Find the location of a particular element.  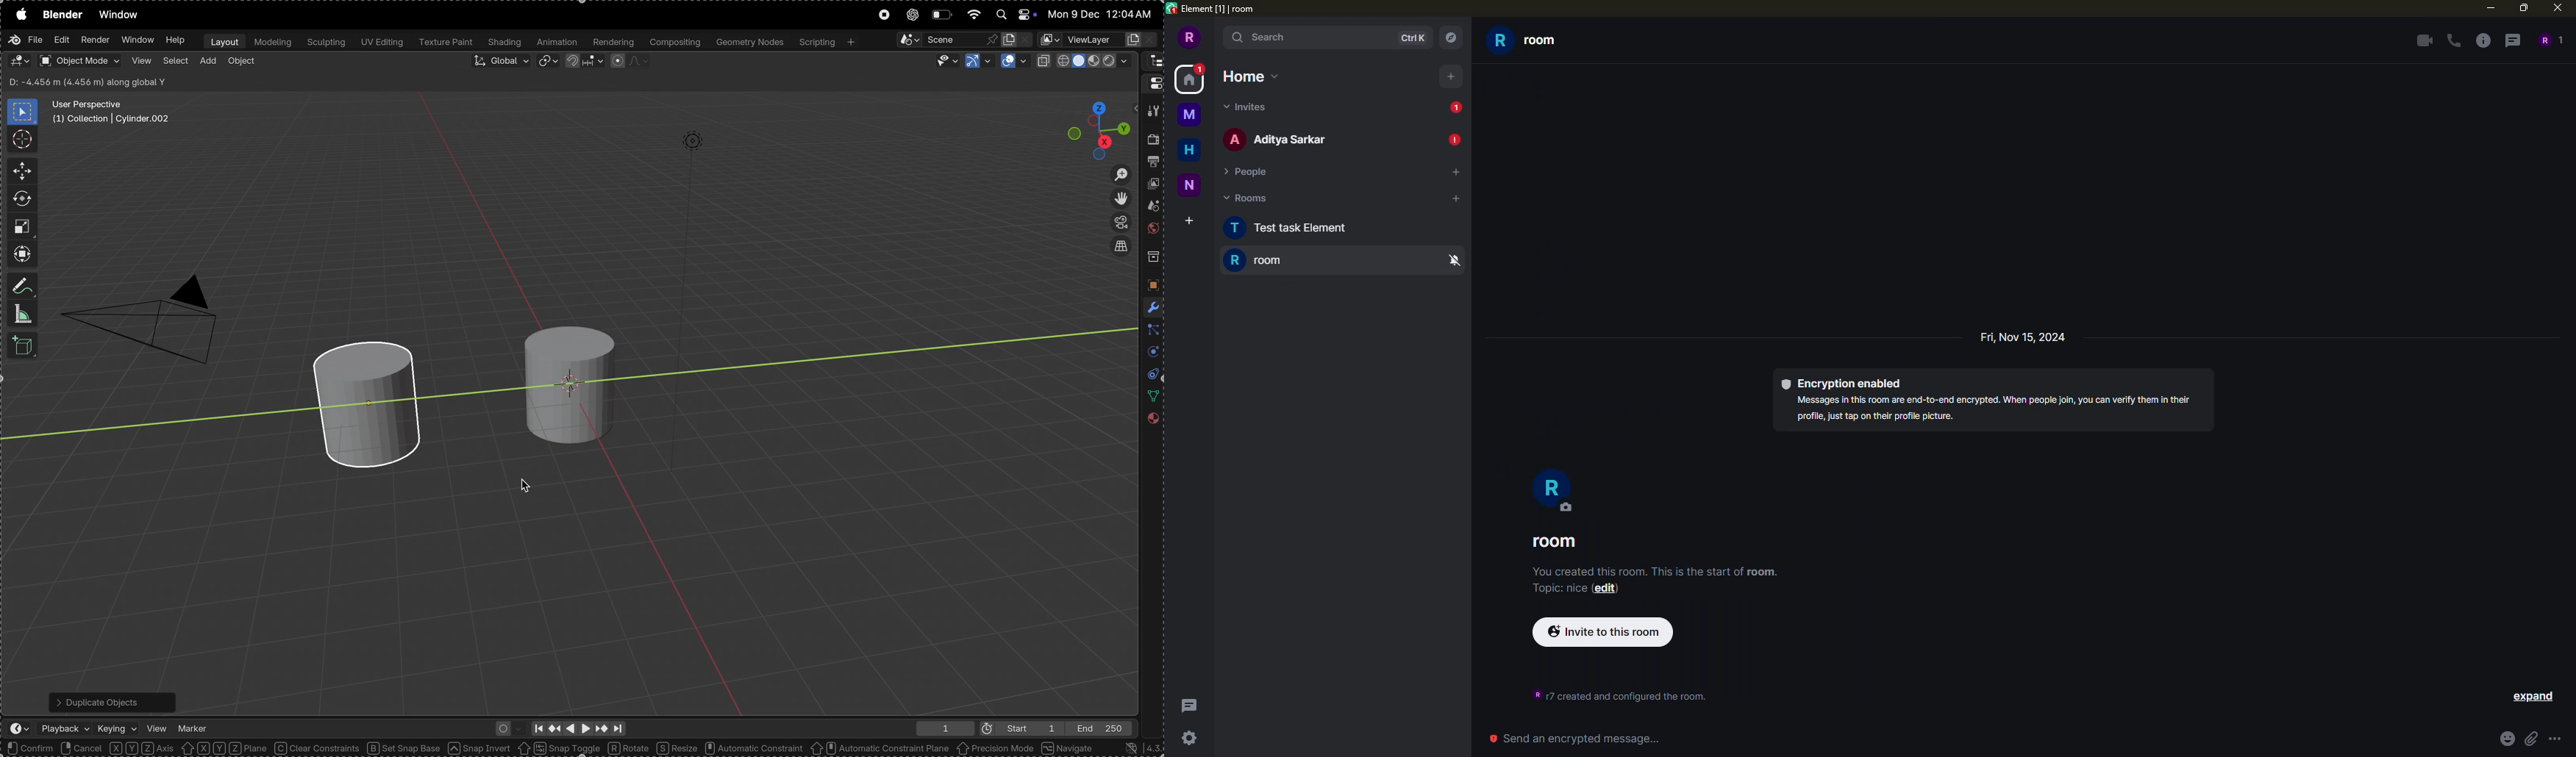

proportinall falling objects is located at coordinates (626, 61).